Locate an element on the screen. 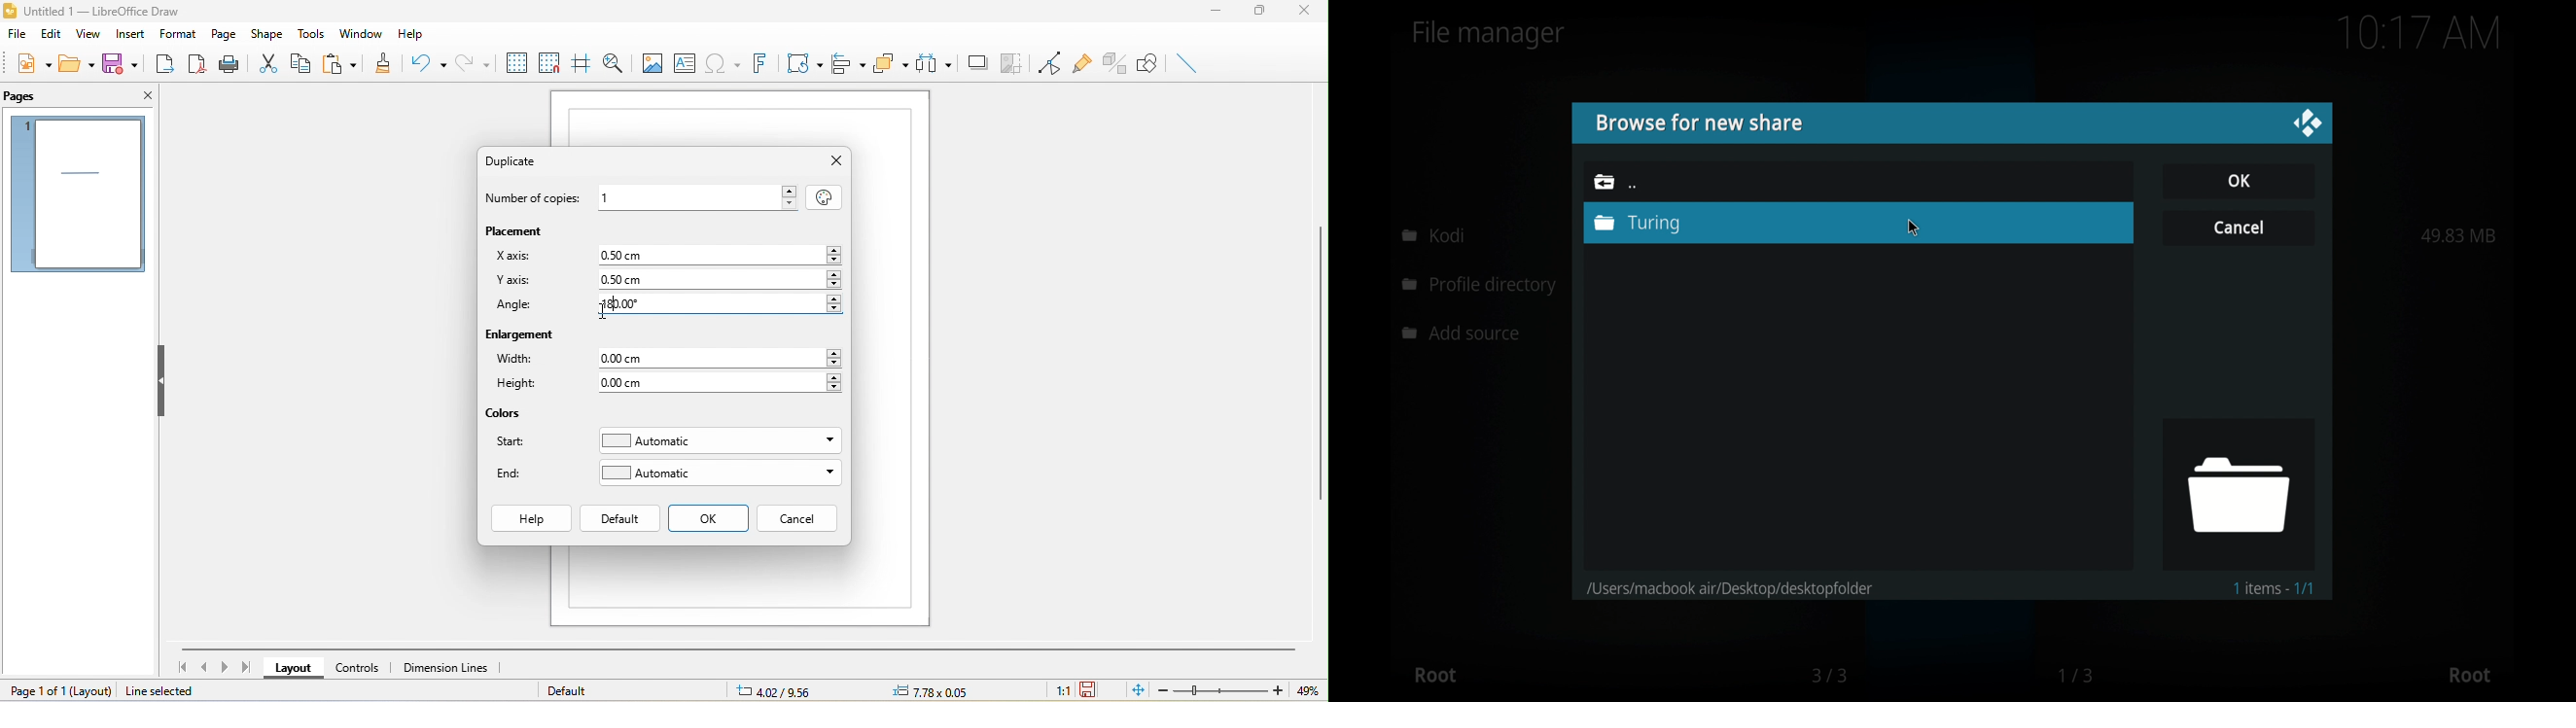 This screenshot has height=728, width=2576. the document has not been modified since the last save is located at coordinates (1091, 690).